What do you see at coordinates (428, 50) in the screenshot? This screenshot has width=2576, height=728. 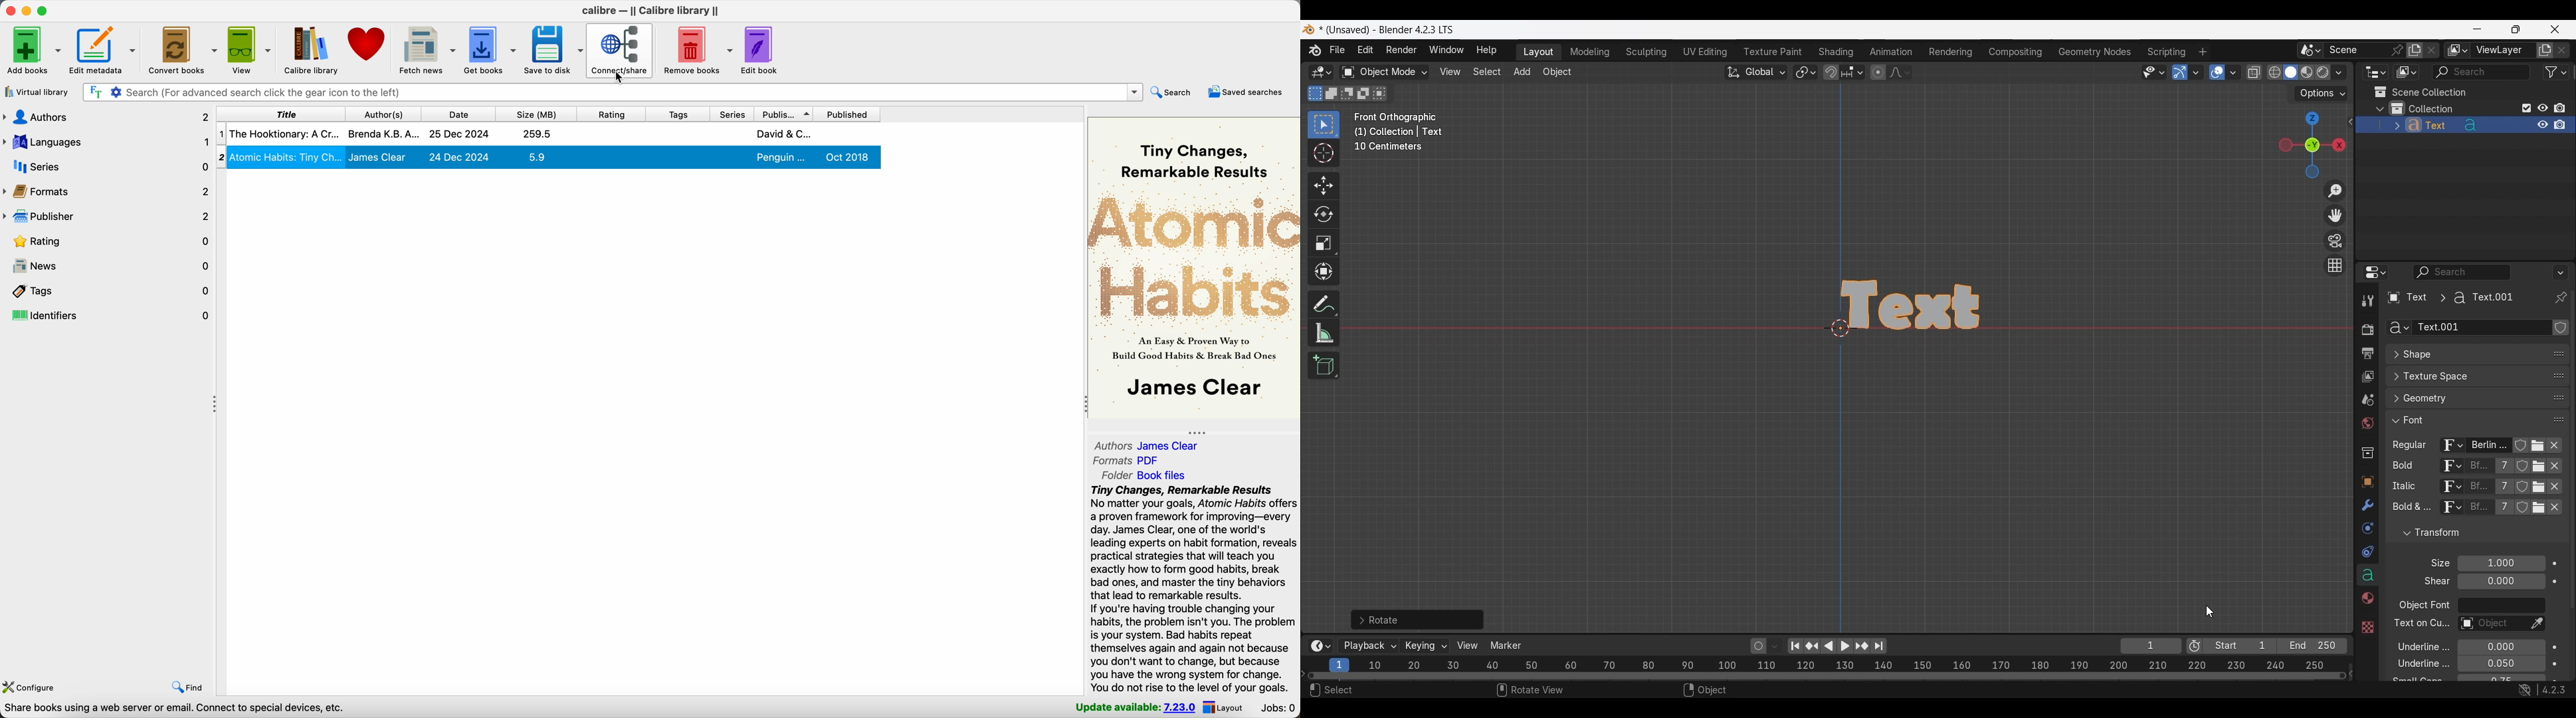 I see `fetch news` at bounding box center [428, 50].